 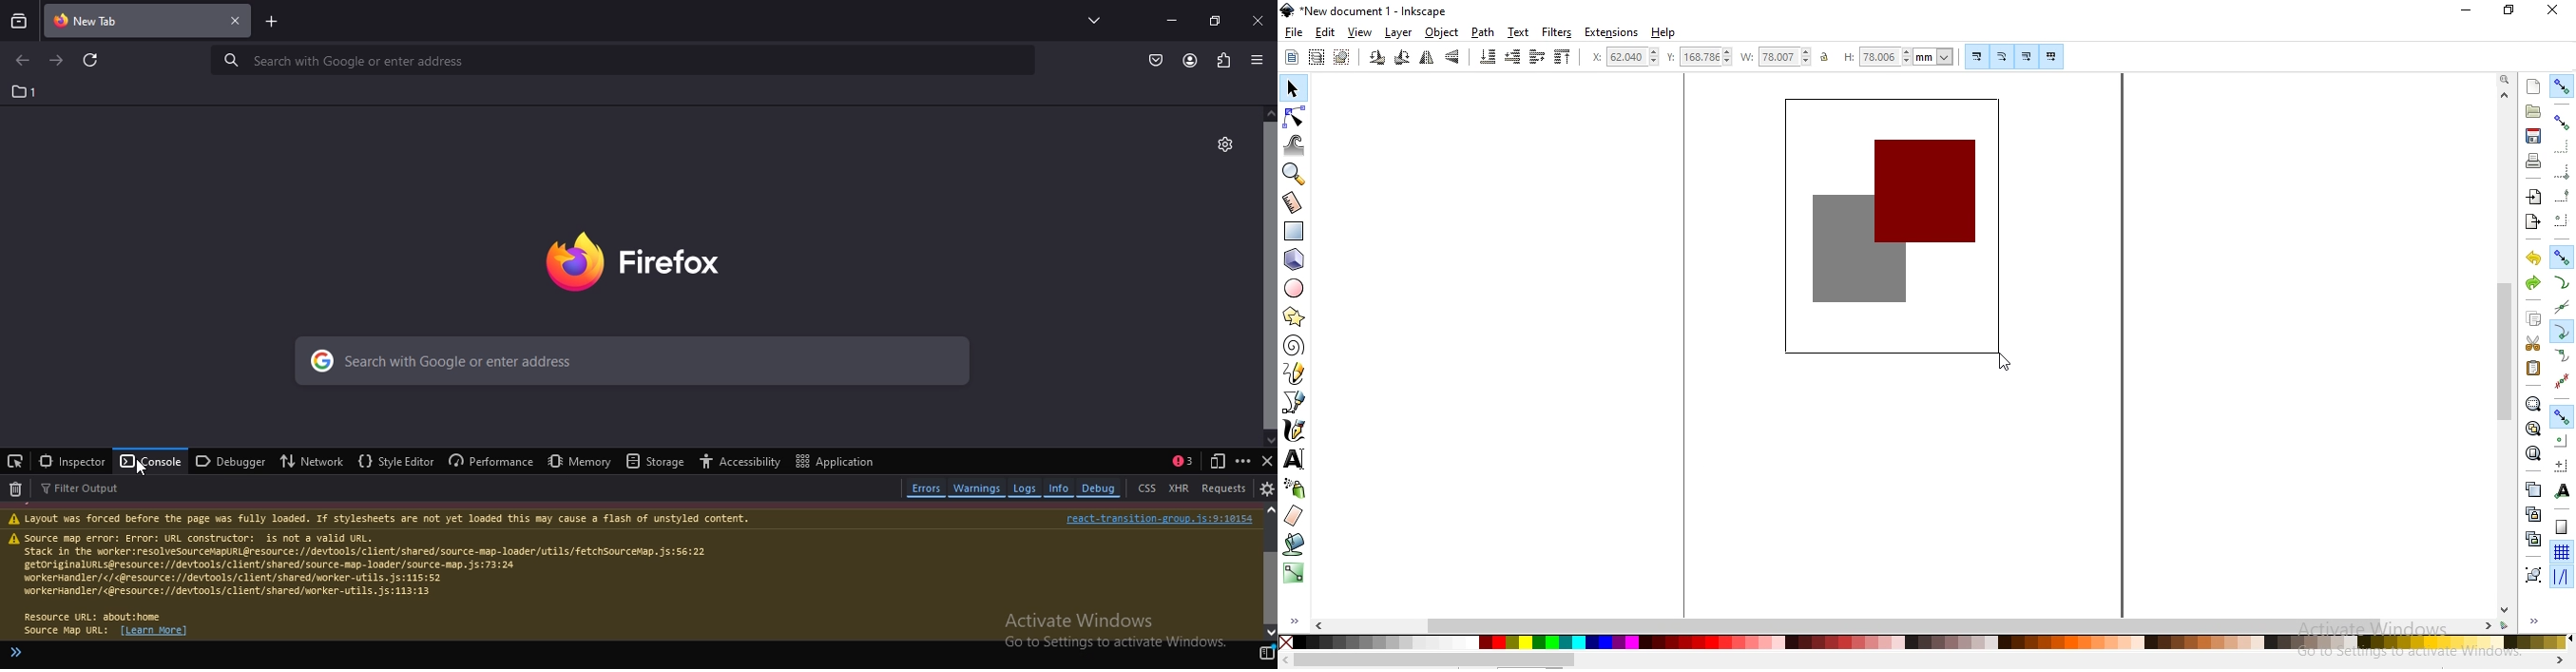 I want to click on scale radii of rounded corners, so click(x=2003, y=56).